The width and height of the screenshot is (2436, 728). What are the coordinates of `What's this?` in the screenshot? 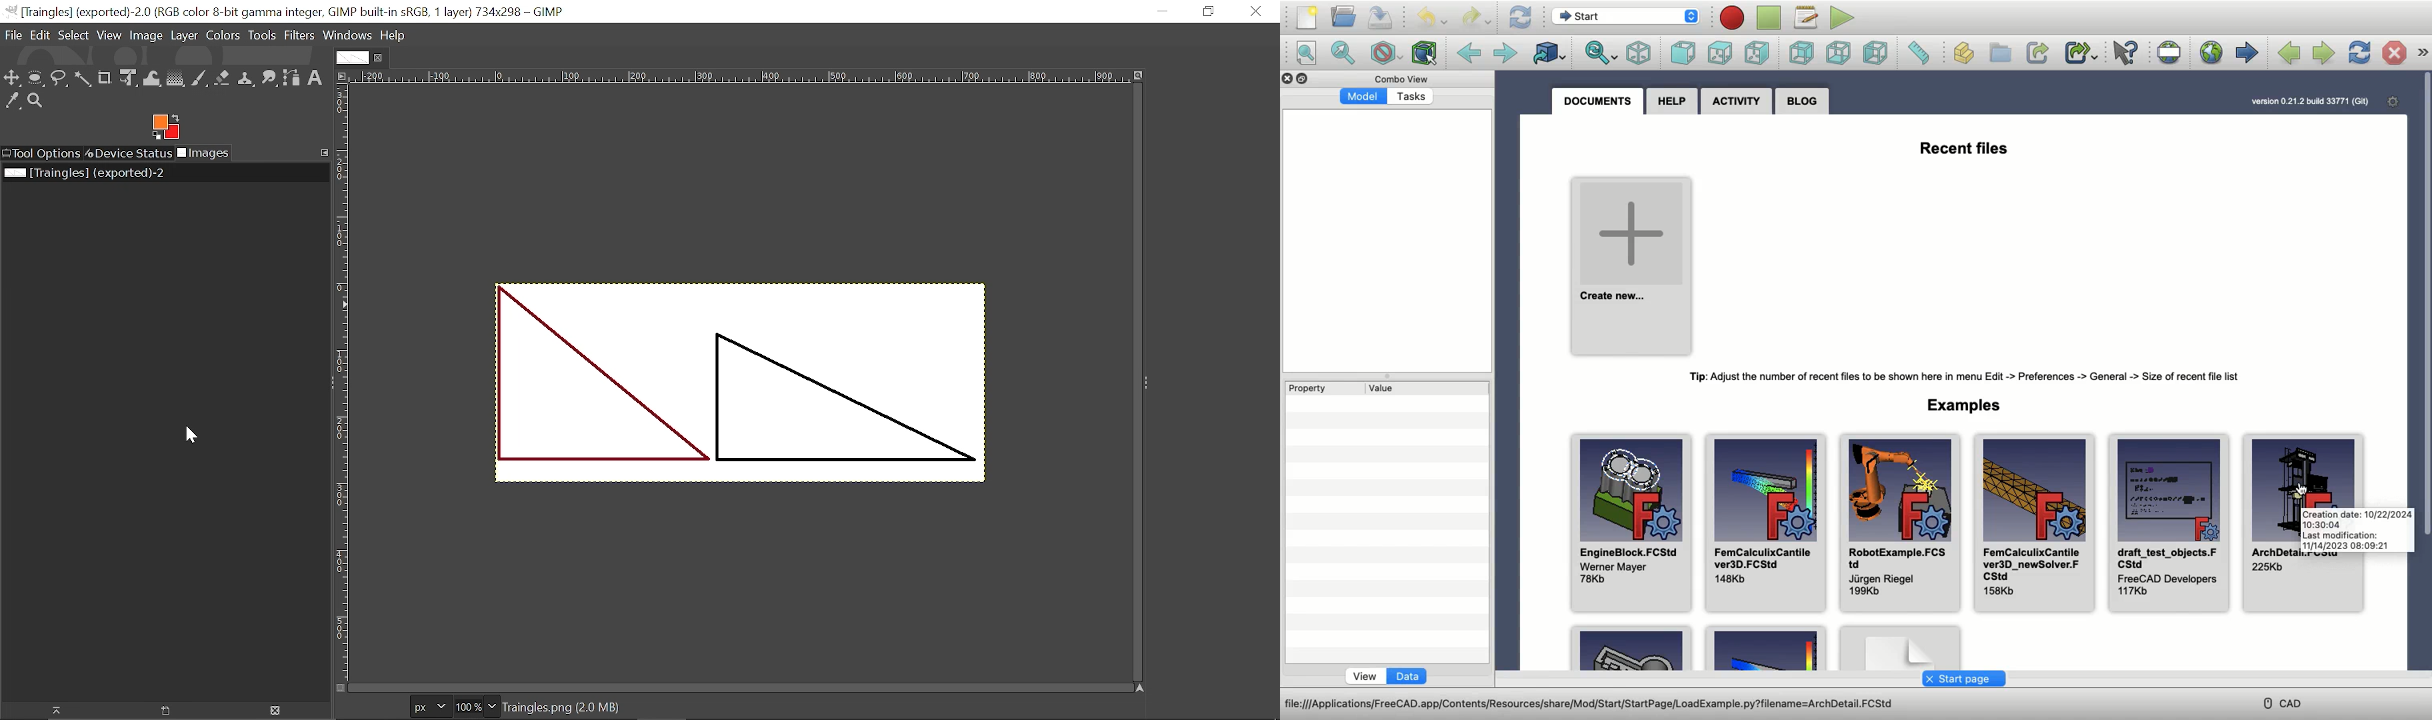 It's located at (2124, 53).